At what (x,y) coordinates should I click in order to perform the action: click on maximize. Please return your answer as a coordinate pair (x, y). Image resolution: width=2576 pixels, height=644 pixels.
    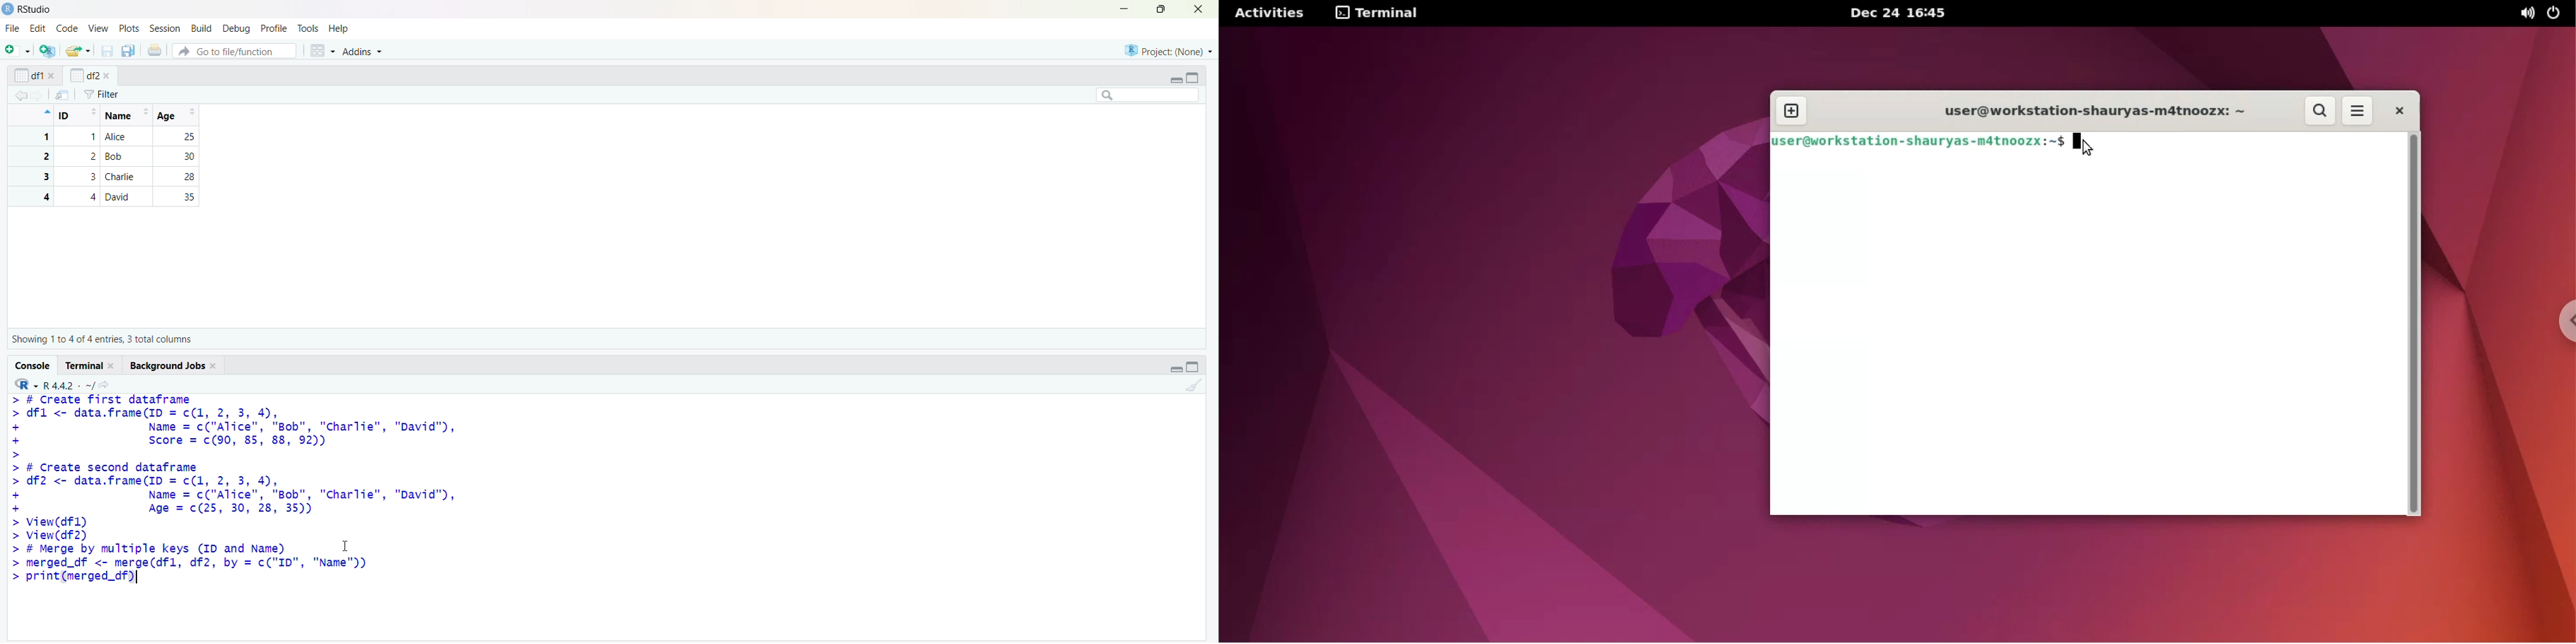
    Looking at the image, I should click on (1163, 9).